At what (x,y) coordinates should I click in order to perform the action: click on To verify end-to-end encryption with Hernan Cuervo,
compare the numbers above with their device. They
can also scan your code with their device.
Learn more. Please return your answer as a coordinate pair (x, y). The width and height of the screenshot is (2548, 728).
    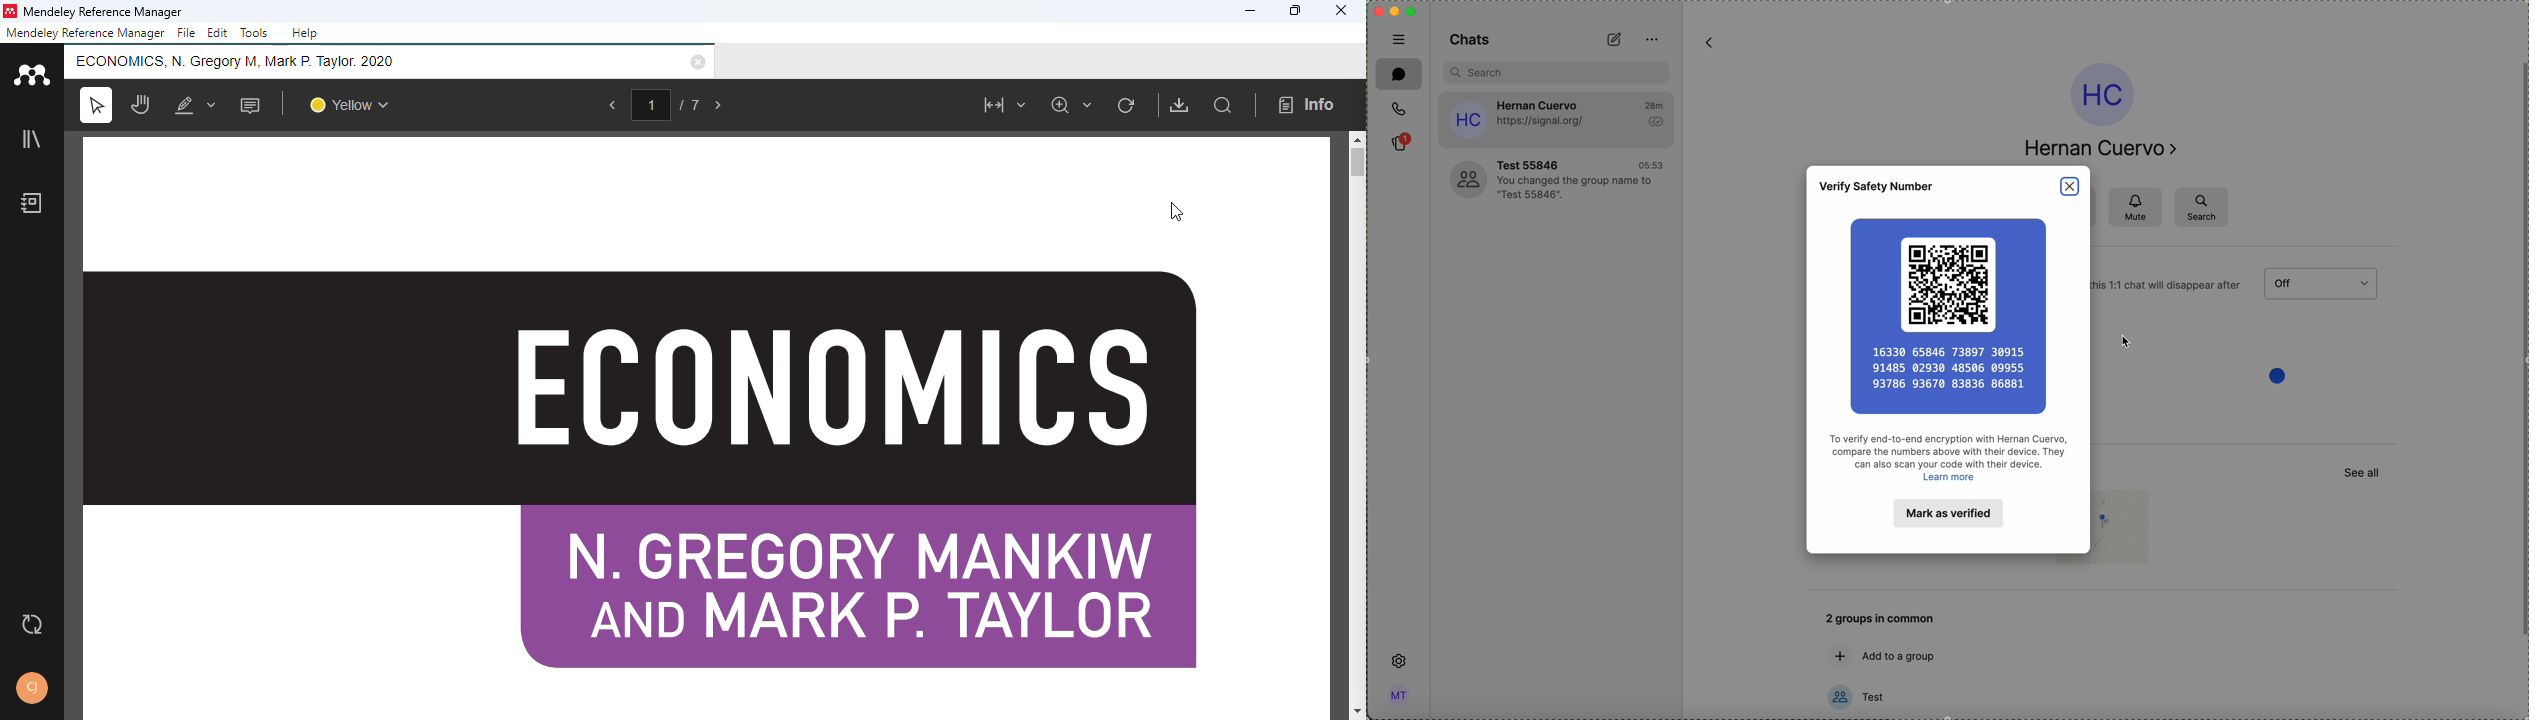
    Looking at the image, I should click on (1948, 458).